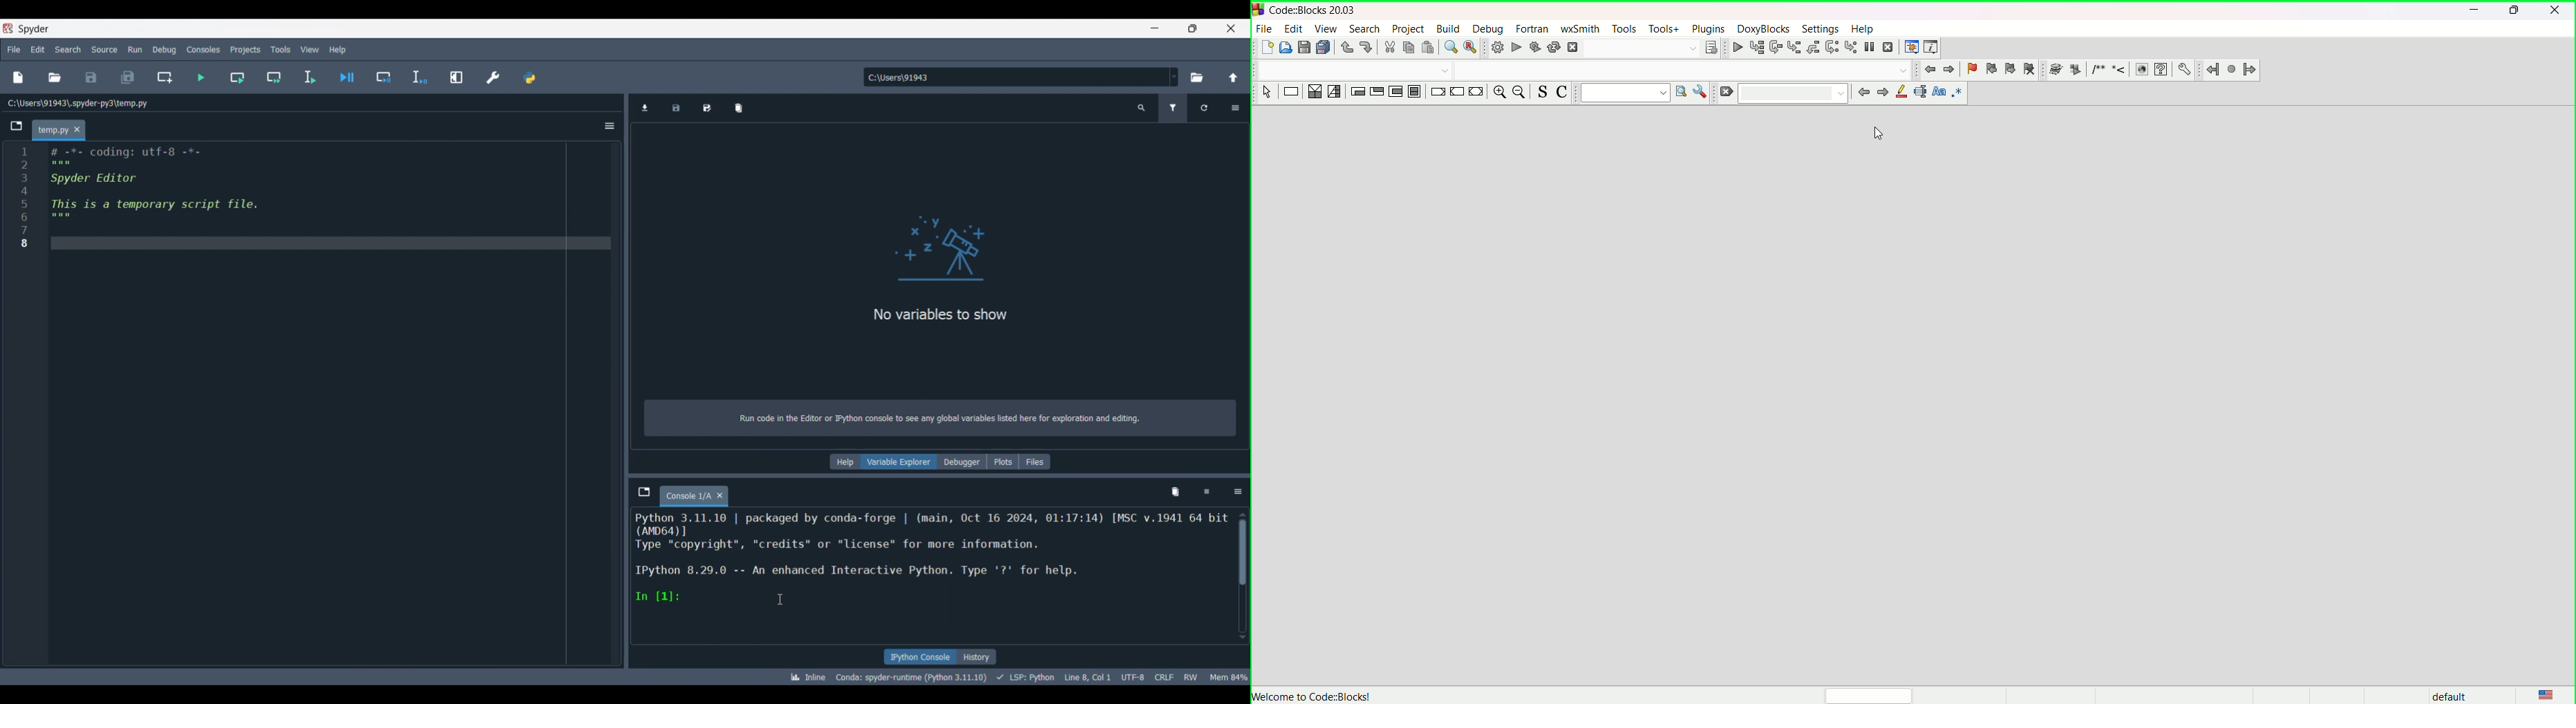 The width and height of the screenshot is (2576, 728). I want to click on Options, so click(1238, 492).